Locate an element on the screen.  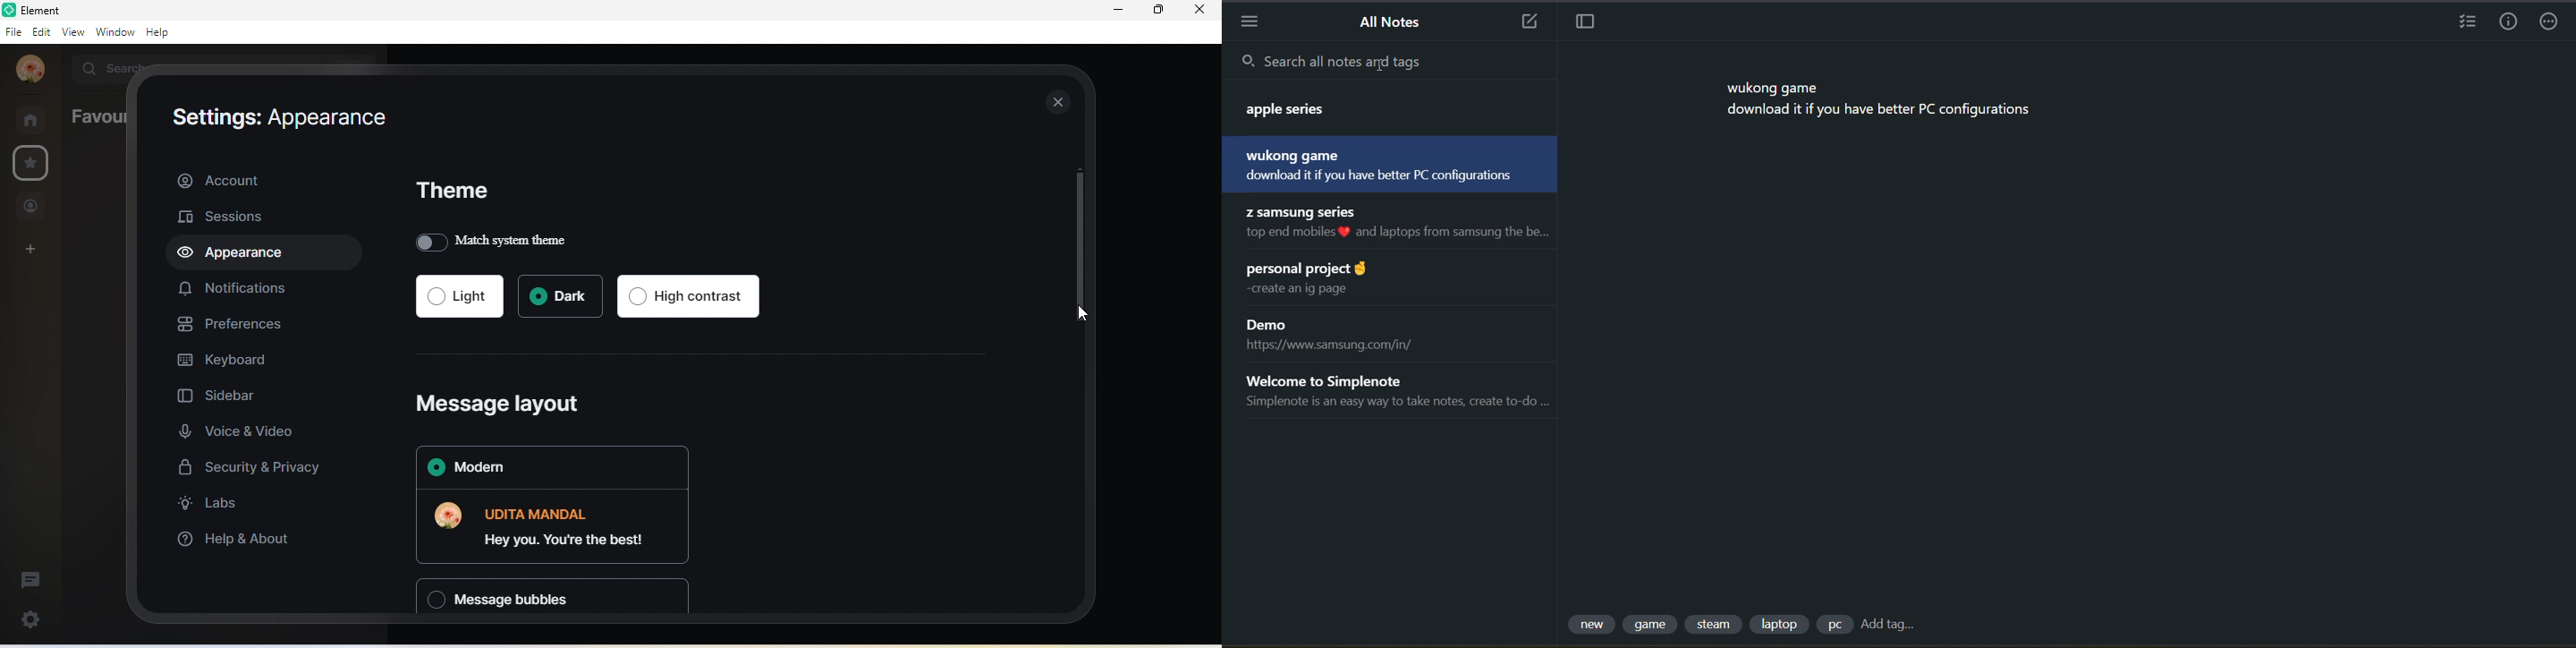
security and privacy is located at coordinates (248, 468).